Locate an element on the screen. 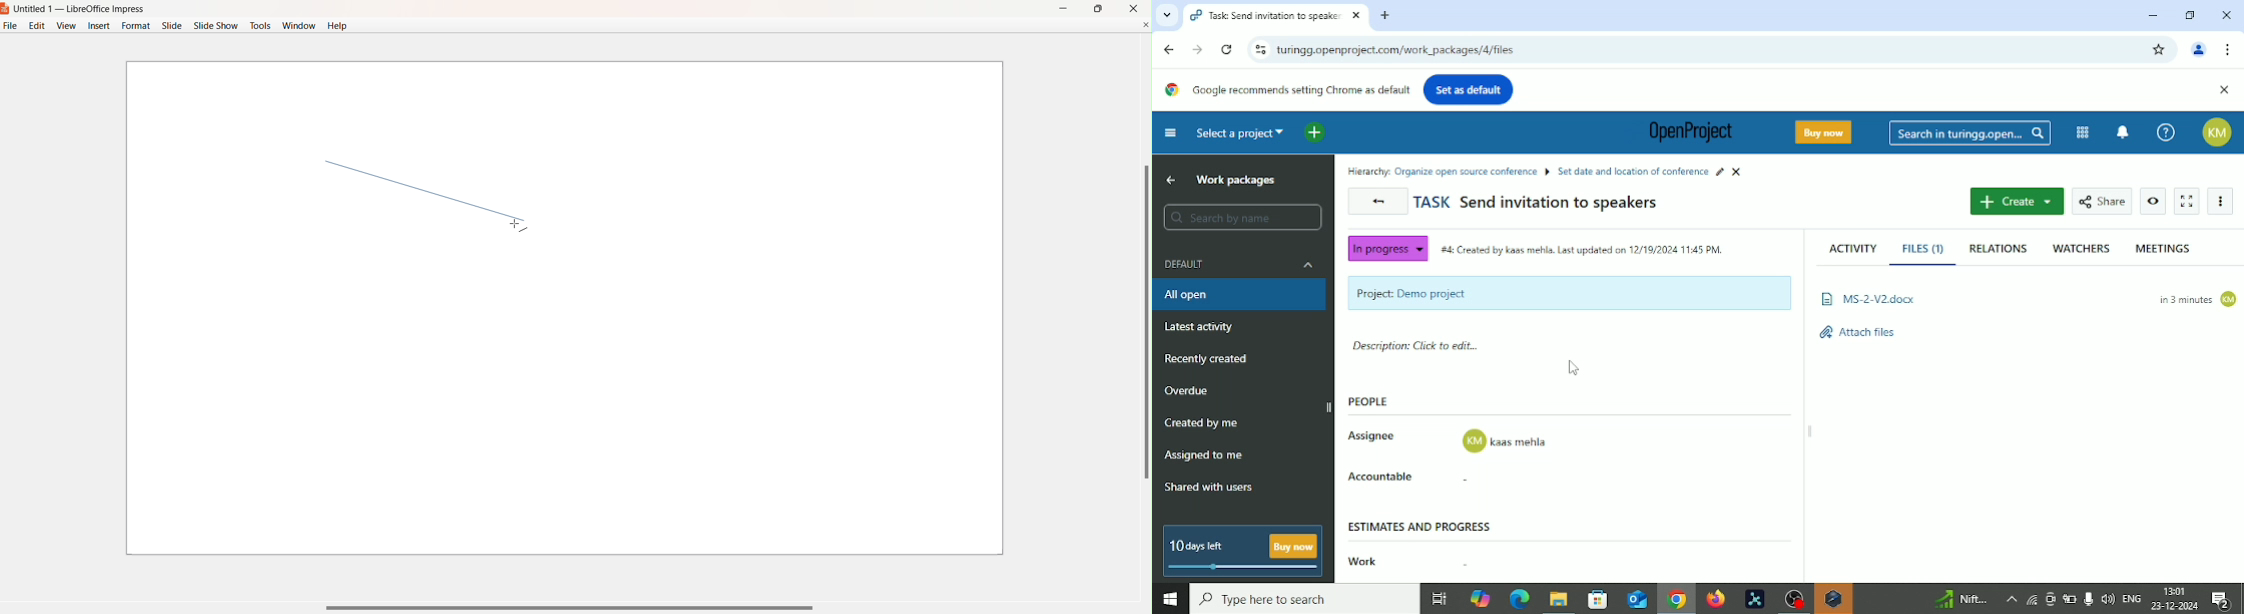 This screenshot has width=2268, height=616. Slide Show is located at coordinates (216, 26).